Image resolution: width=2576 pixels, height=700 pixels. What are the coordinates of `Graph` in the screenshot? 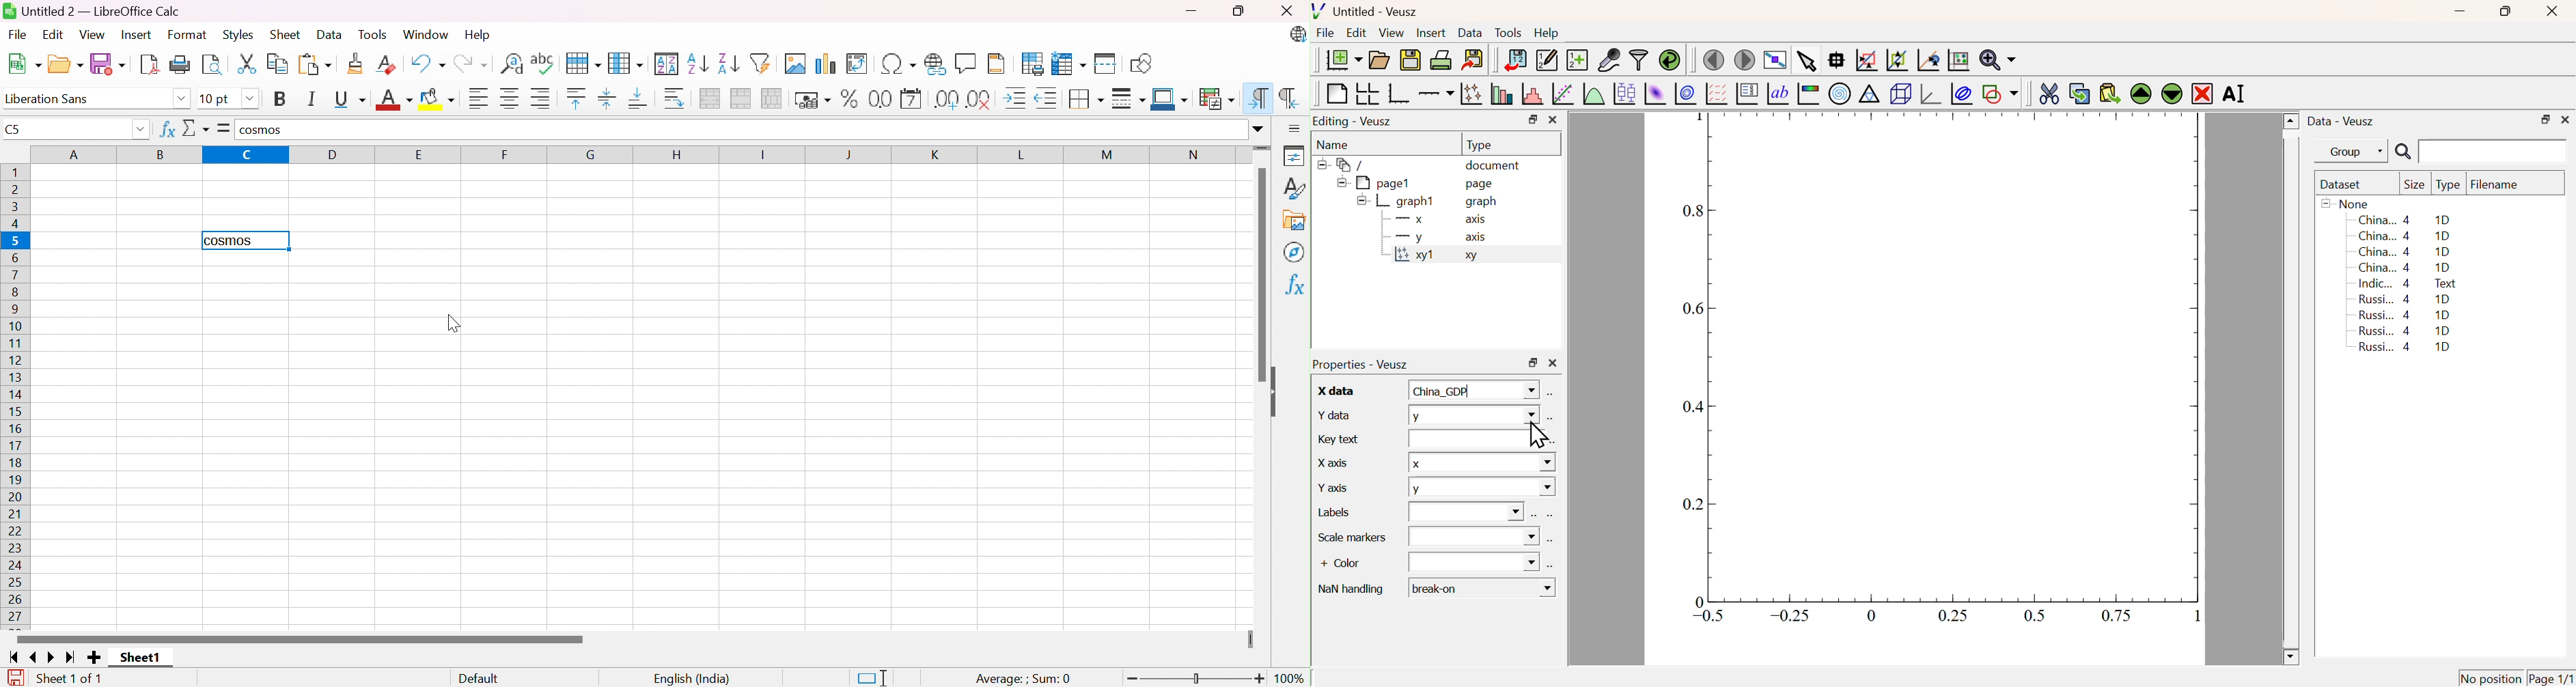 It's located at (1933, 373).